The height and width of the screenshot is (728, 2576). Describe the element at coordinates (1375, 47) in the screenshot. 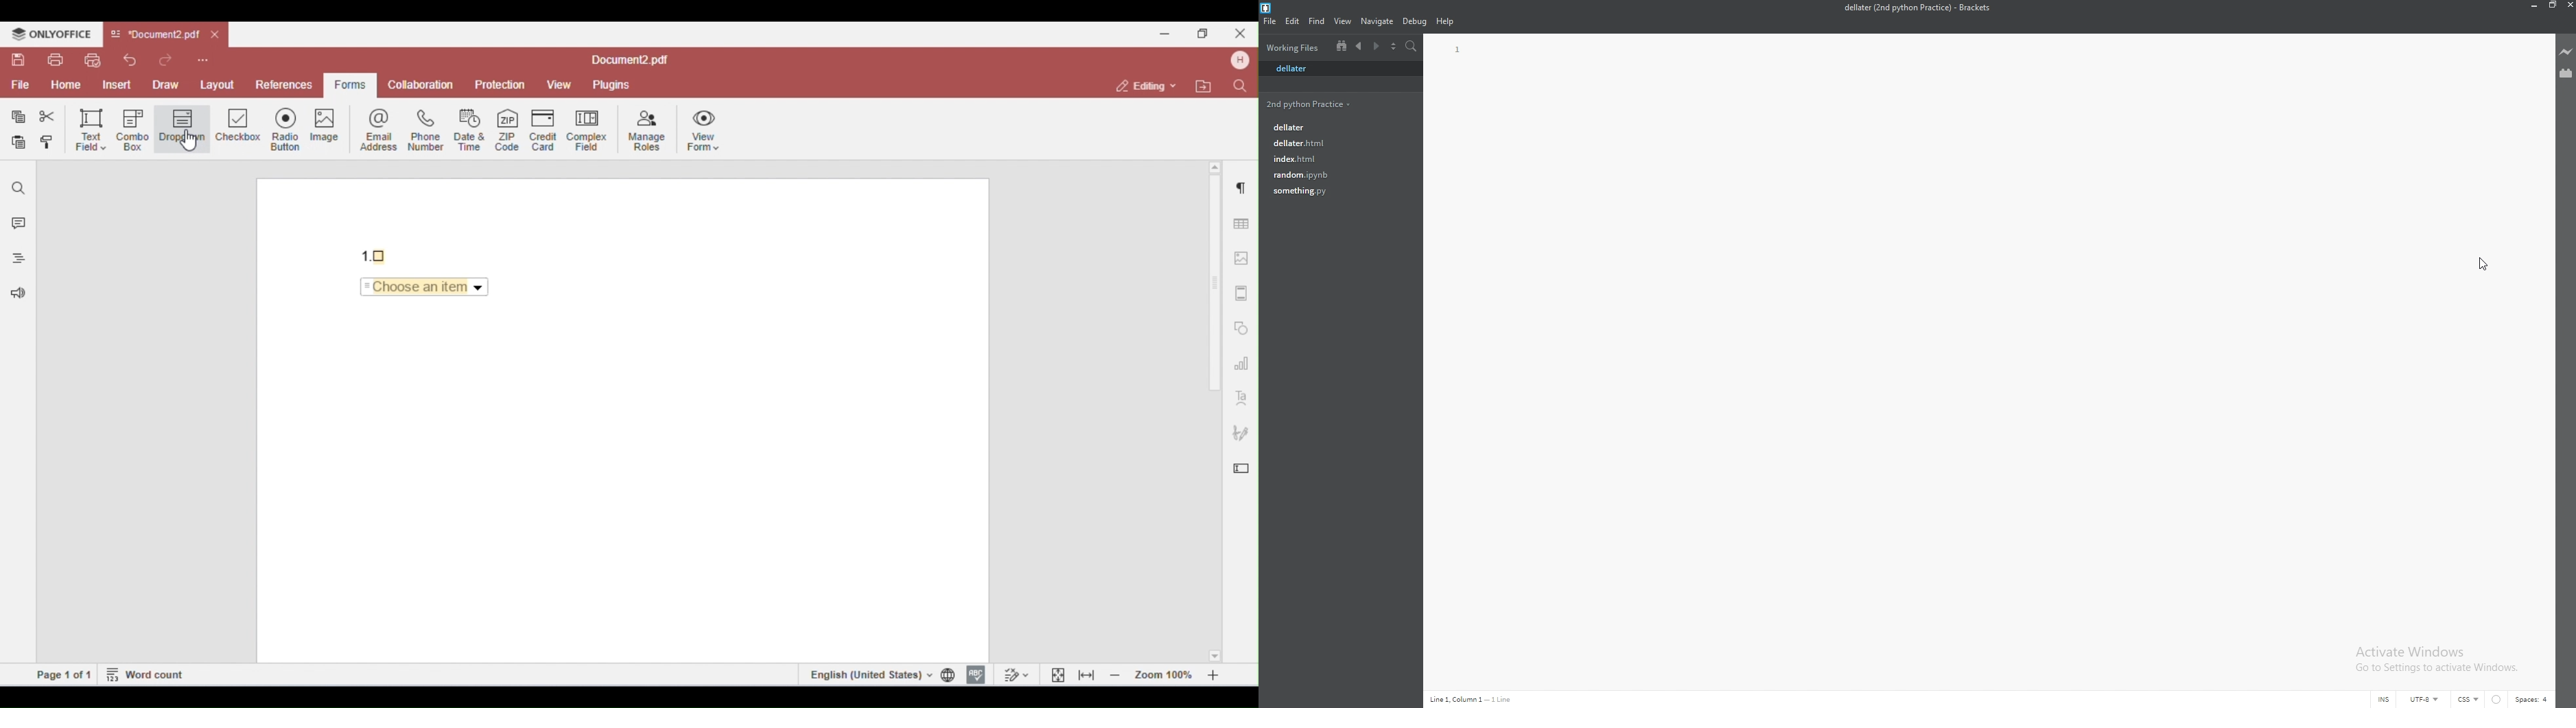

I see `next` at that location.